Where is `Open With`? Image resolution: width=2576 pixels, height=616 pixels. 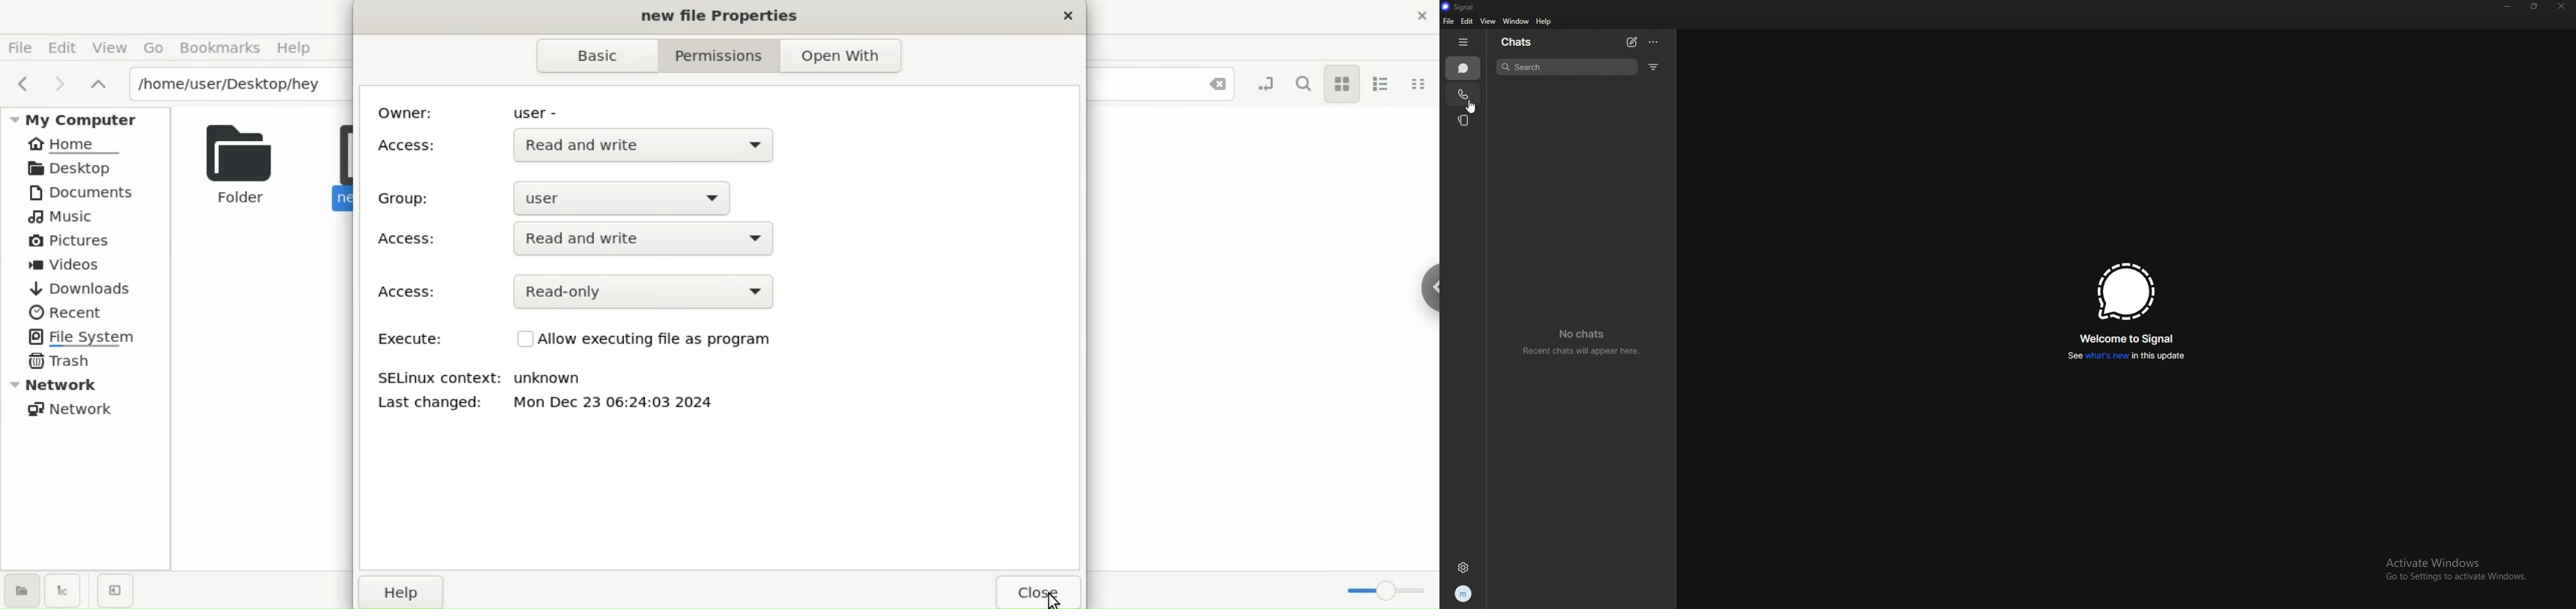 Open With is located at coordinates (843, 56).